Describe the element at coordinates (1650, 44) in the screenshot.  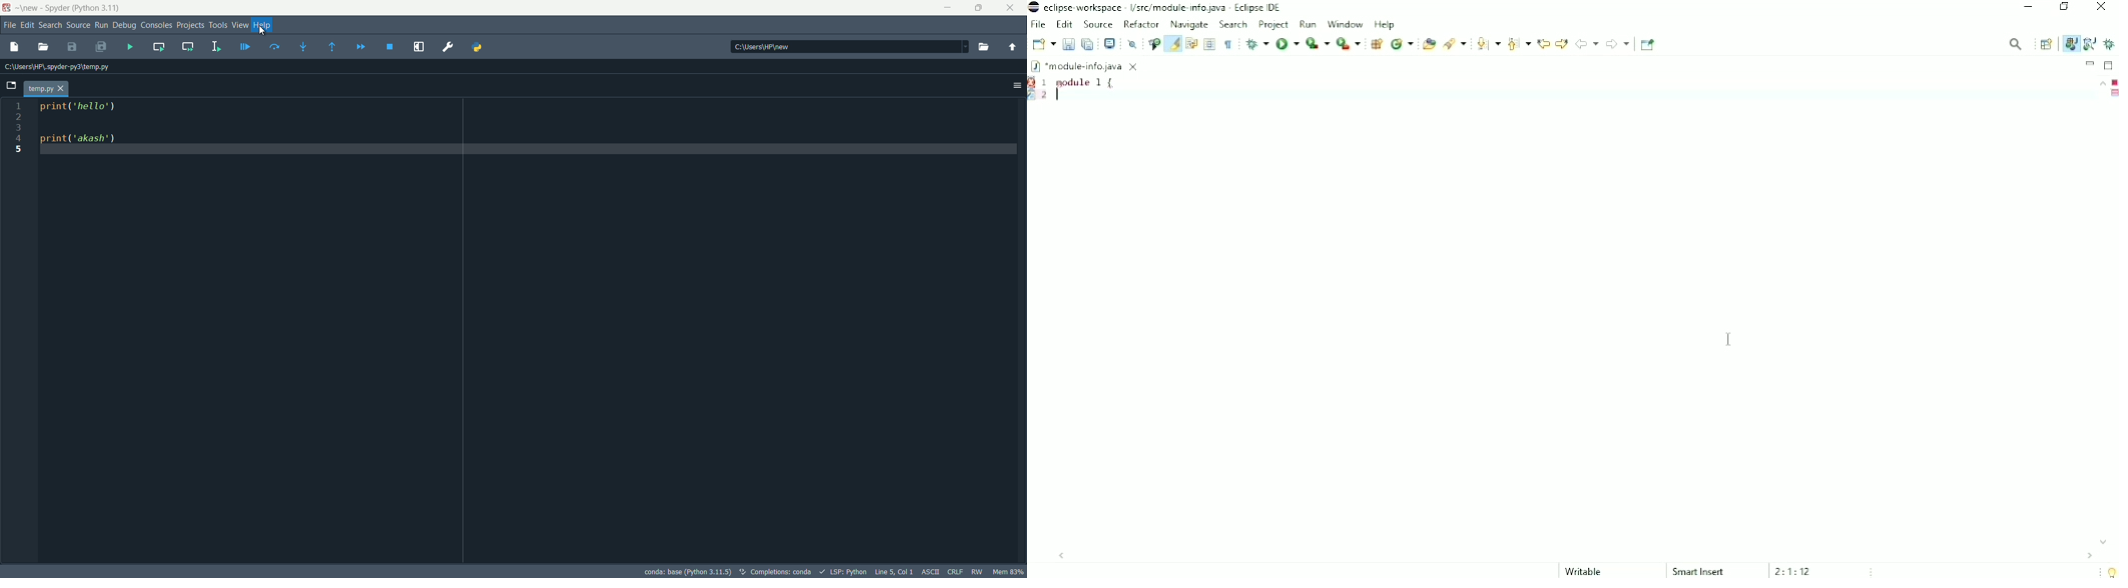
I see `Pin Editor` at that location.